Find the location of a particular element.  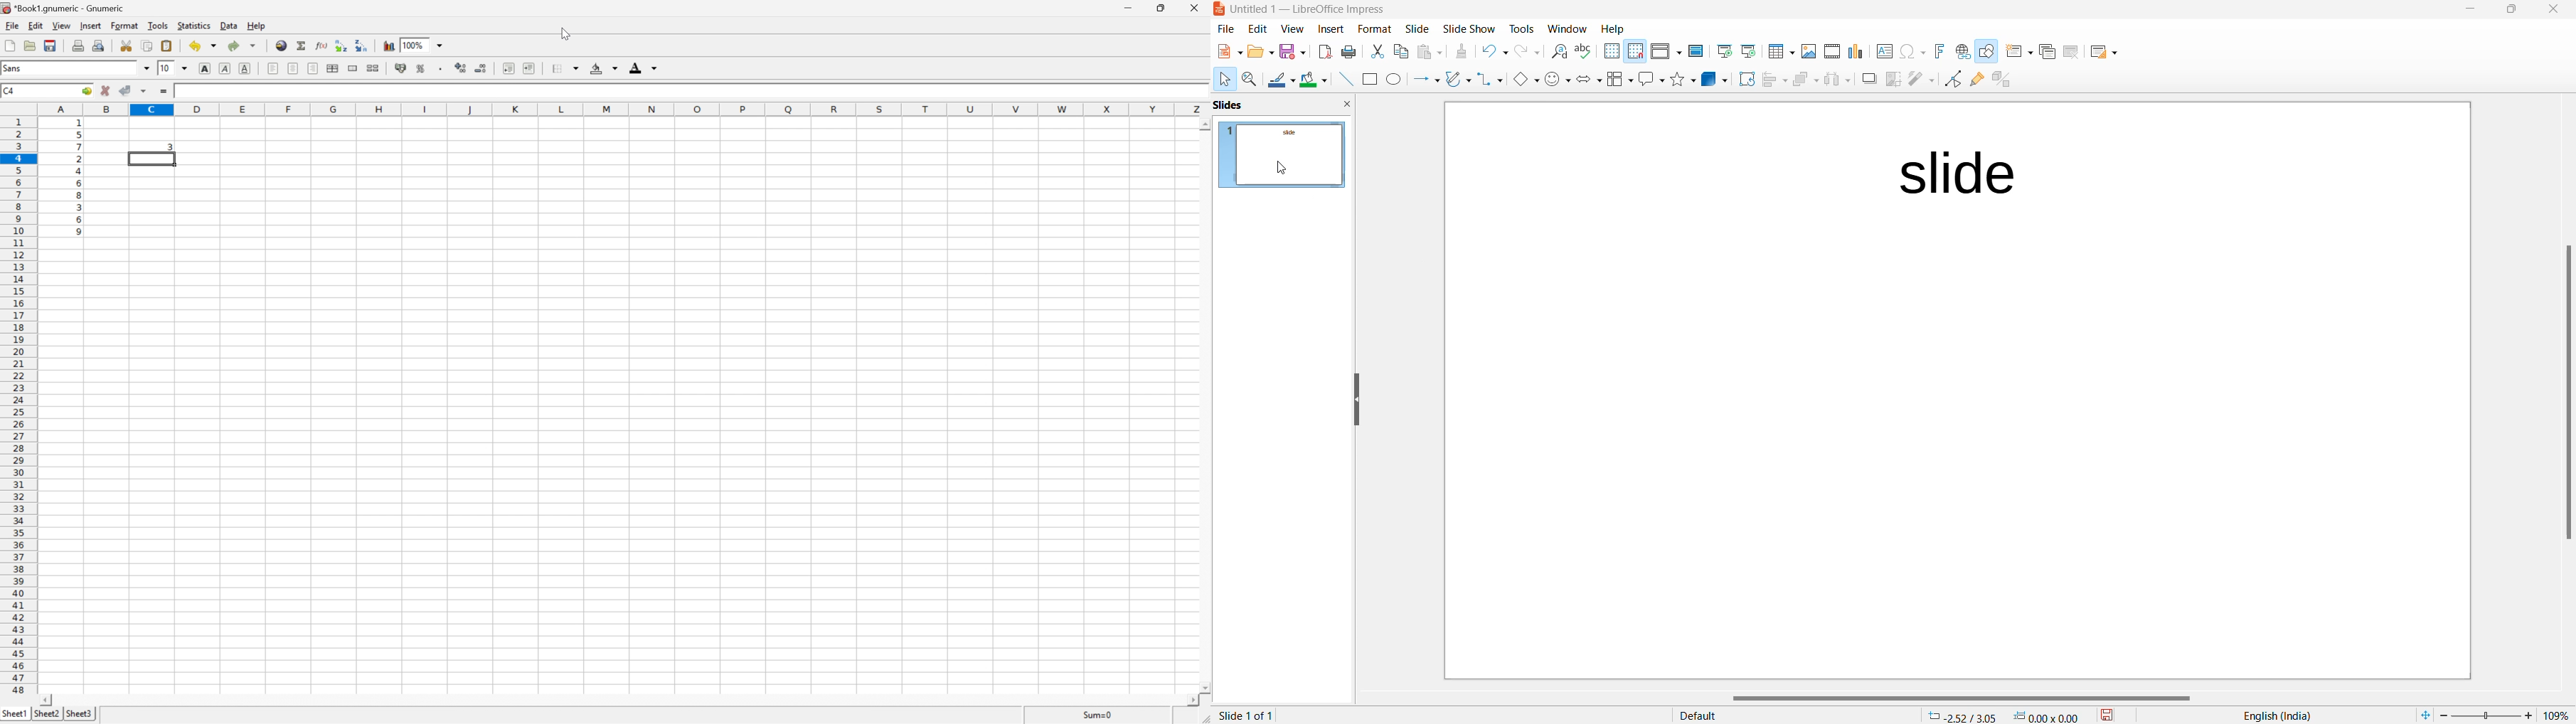

Sort the selected region in descending order based on the first column selected is located at coordinates (362, 46).